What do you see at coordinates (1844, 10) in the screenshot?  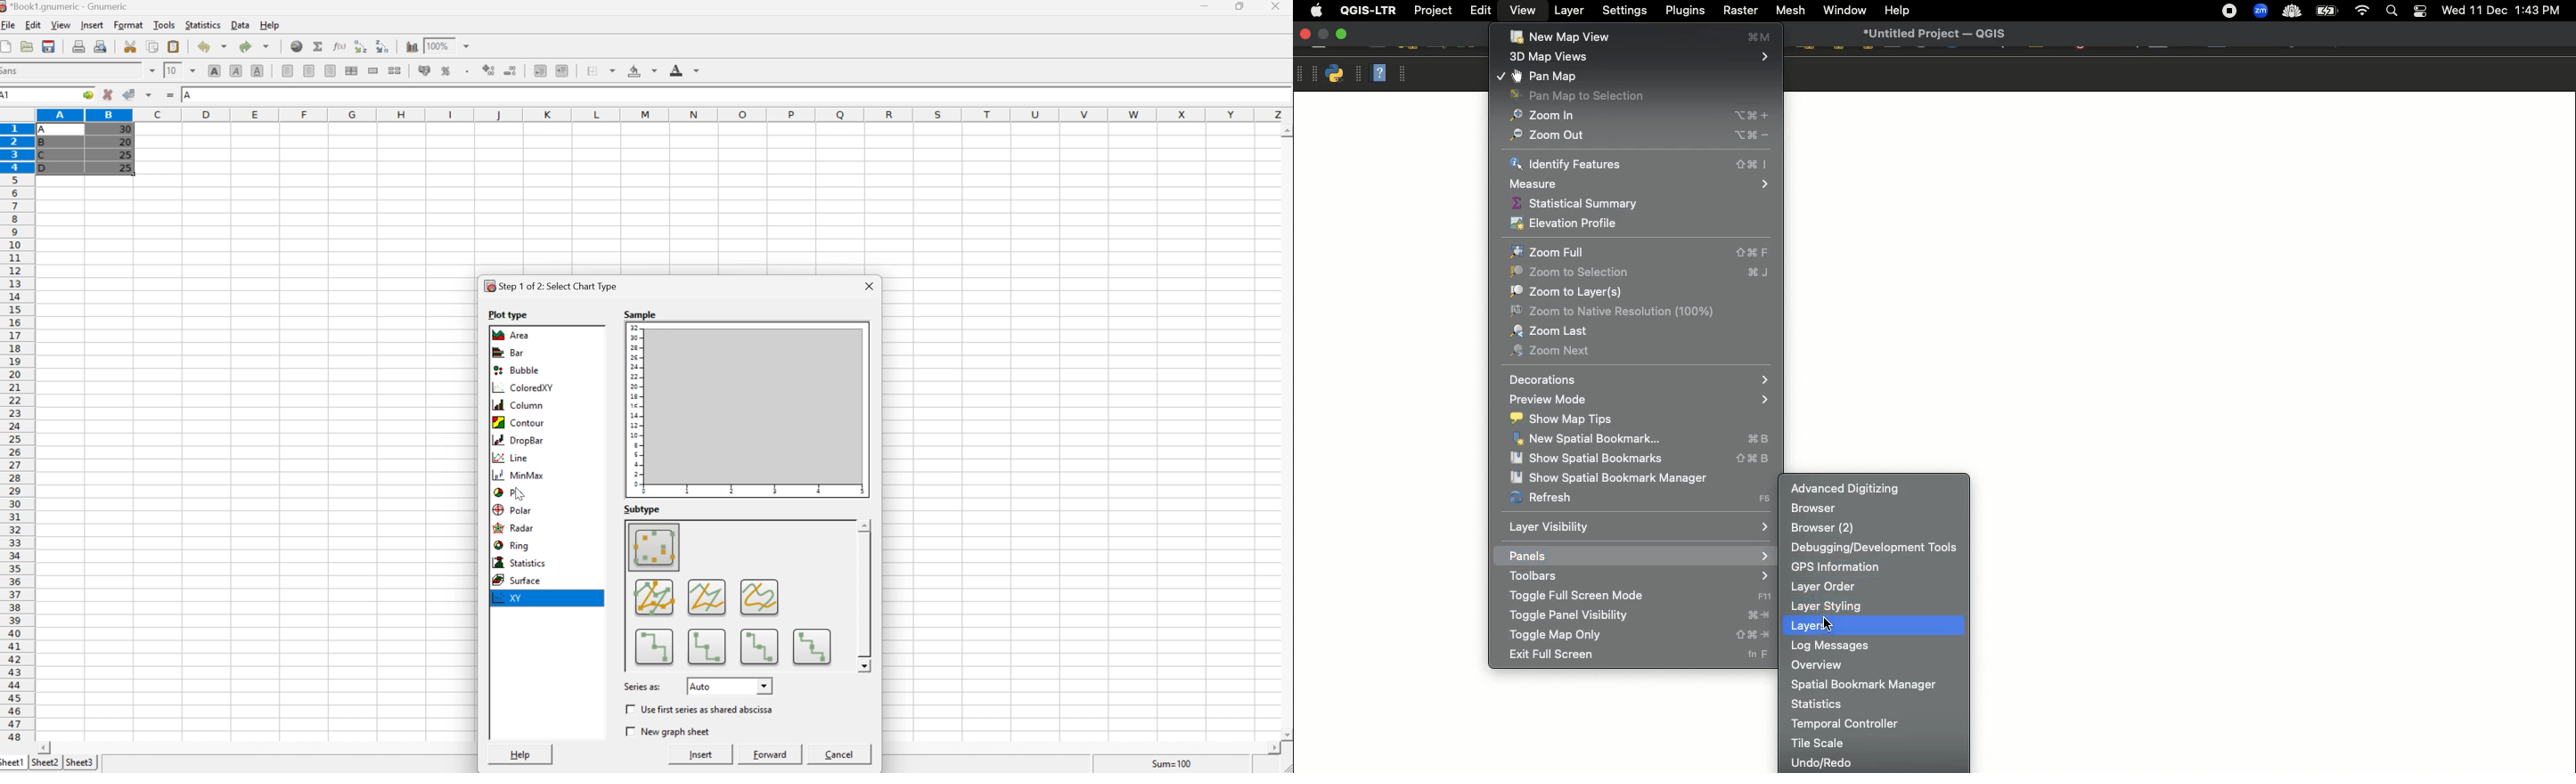 I see `Window` at bounding box center [1844, 10].